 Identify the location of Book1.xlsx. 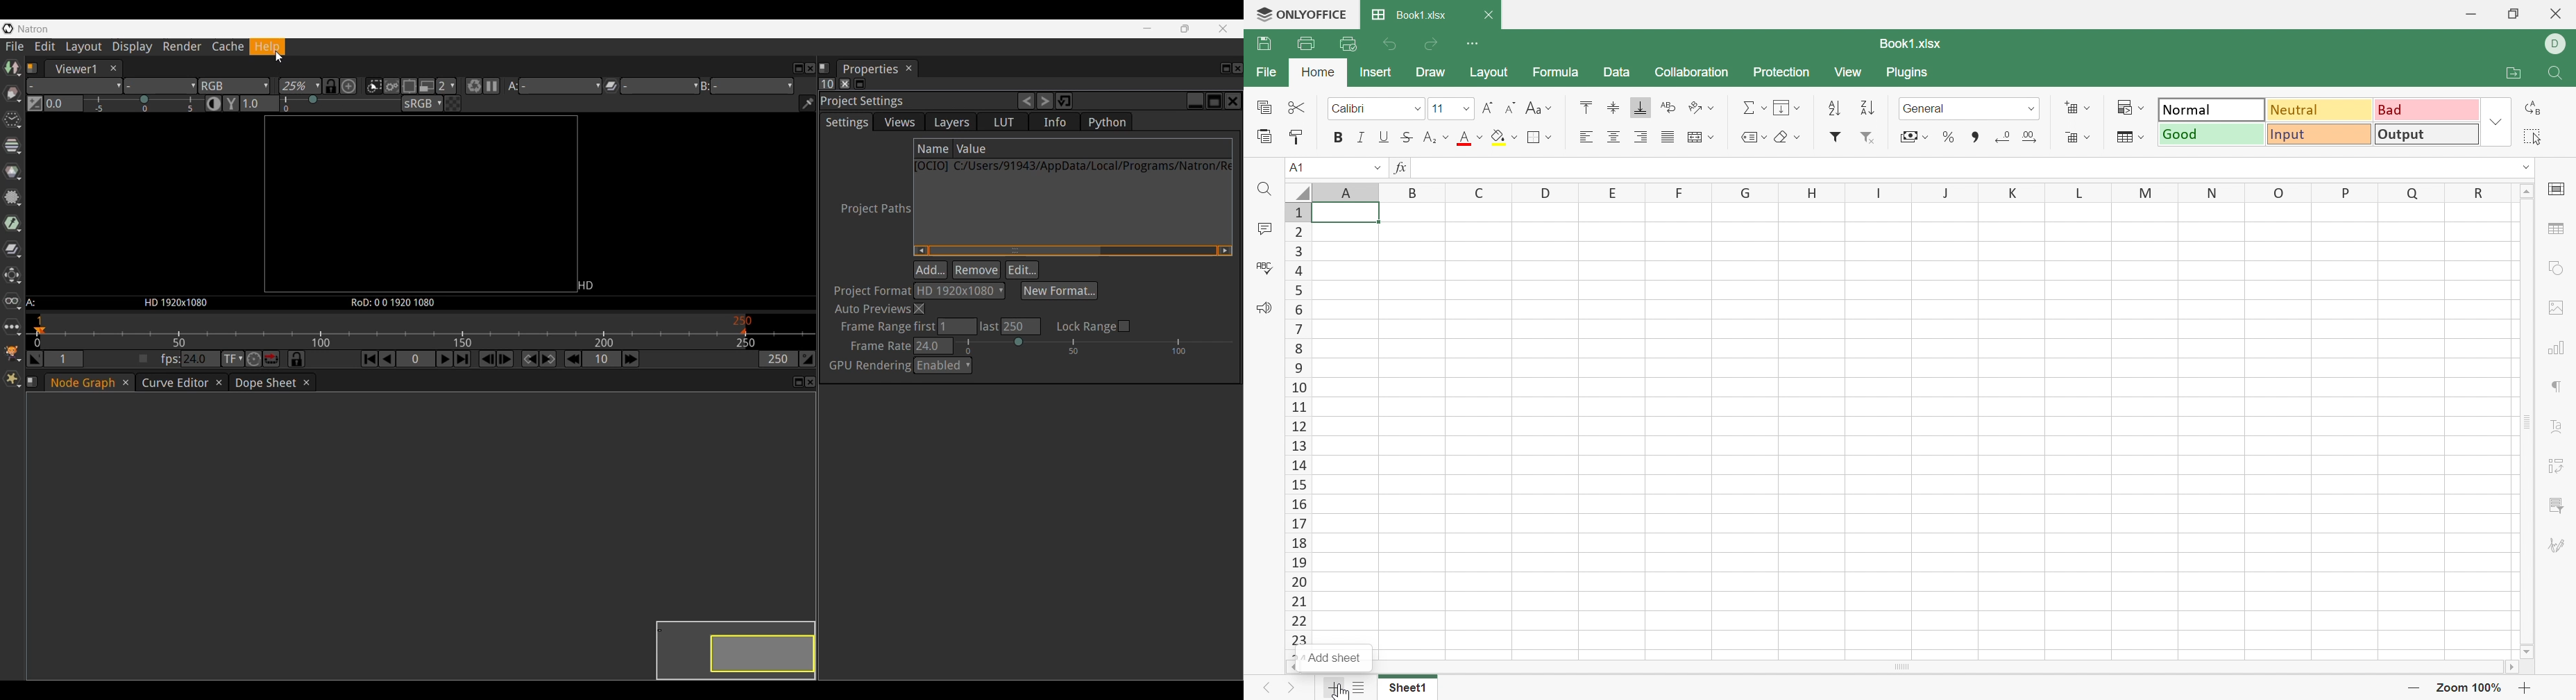
(1917, 44).